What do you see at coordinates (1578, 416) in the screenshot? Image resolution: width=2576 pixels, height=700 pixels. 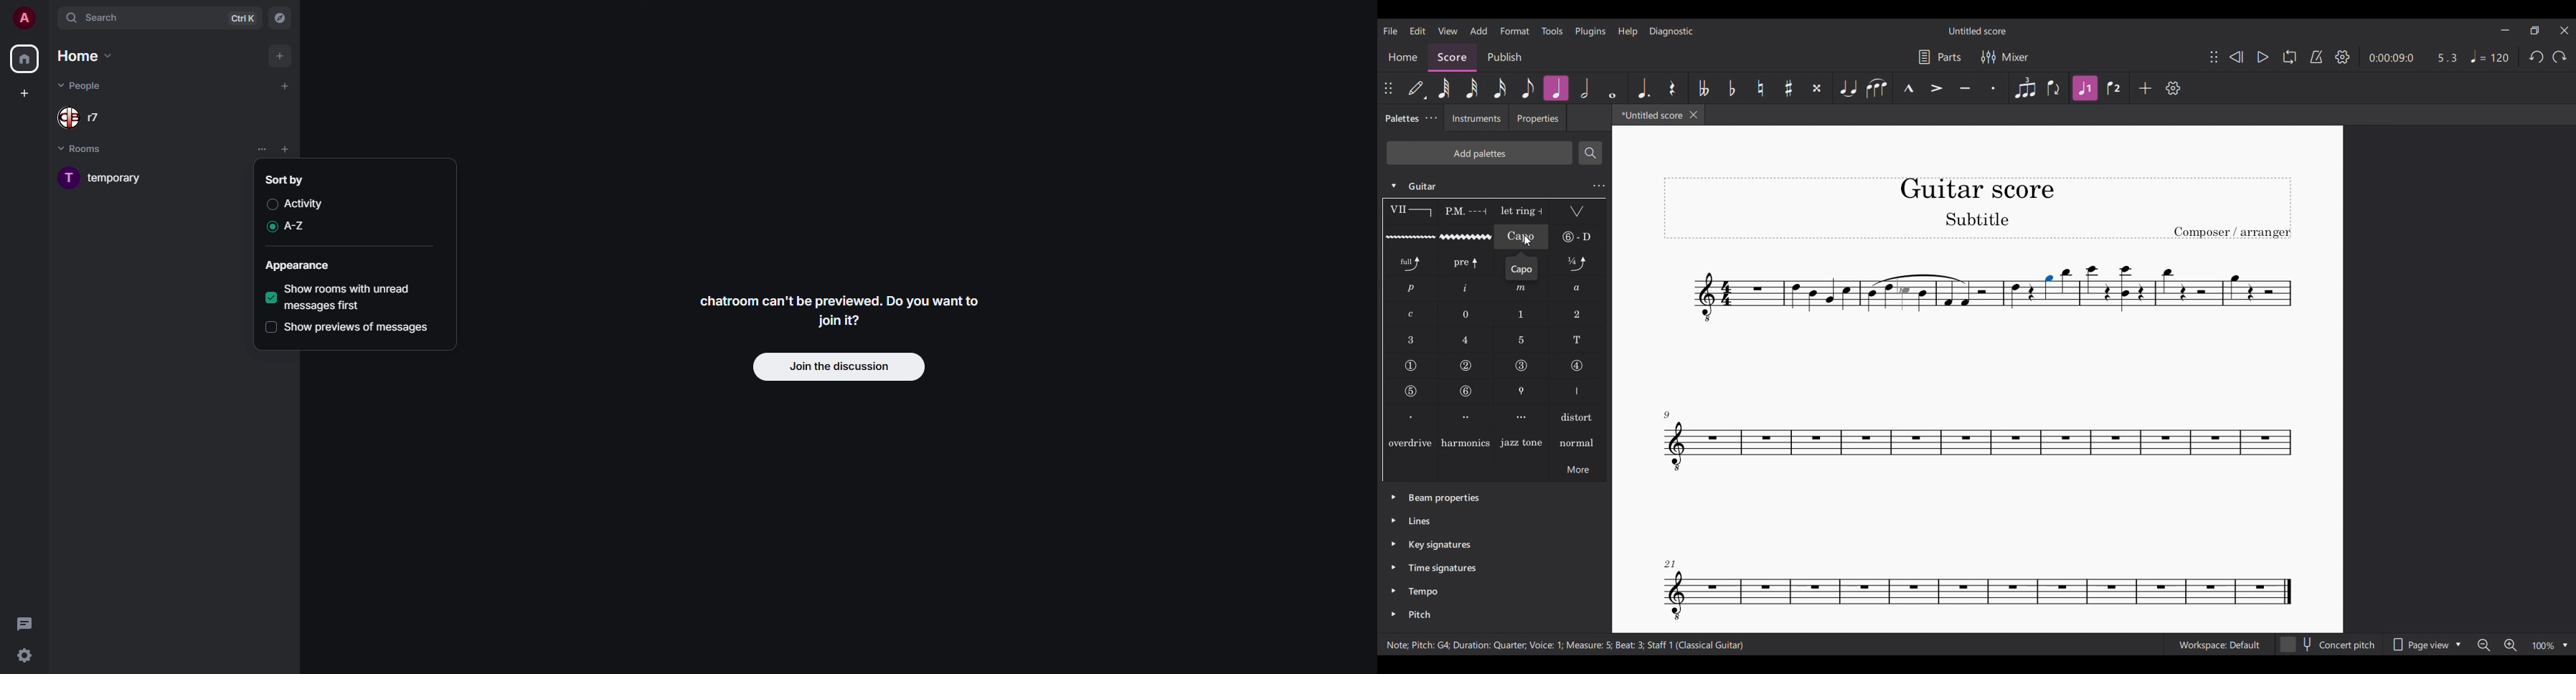 I see `Distort` at bounding box center [1578, 416].